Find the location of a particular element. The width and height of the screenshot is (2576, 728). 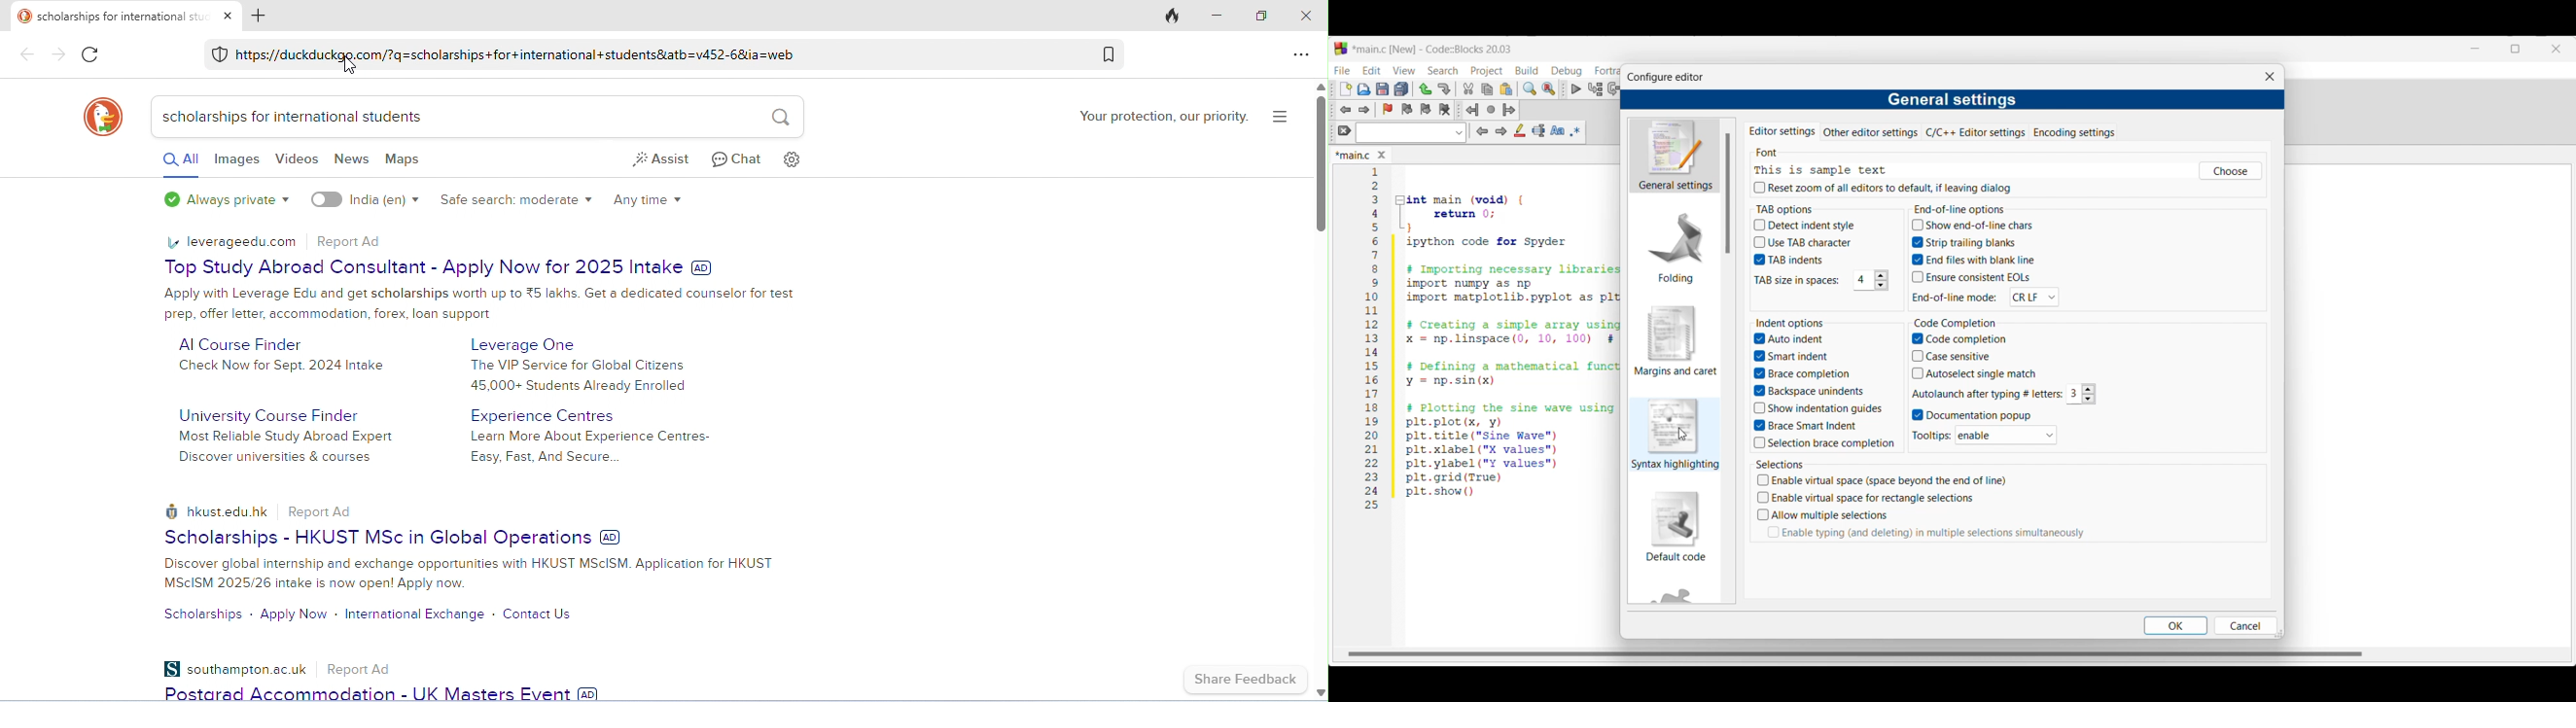

Vertical slide bar is located at coordinates (1728, 193).